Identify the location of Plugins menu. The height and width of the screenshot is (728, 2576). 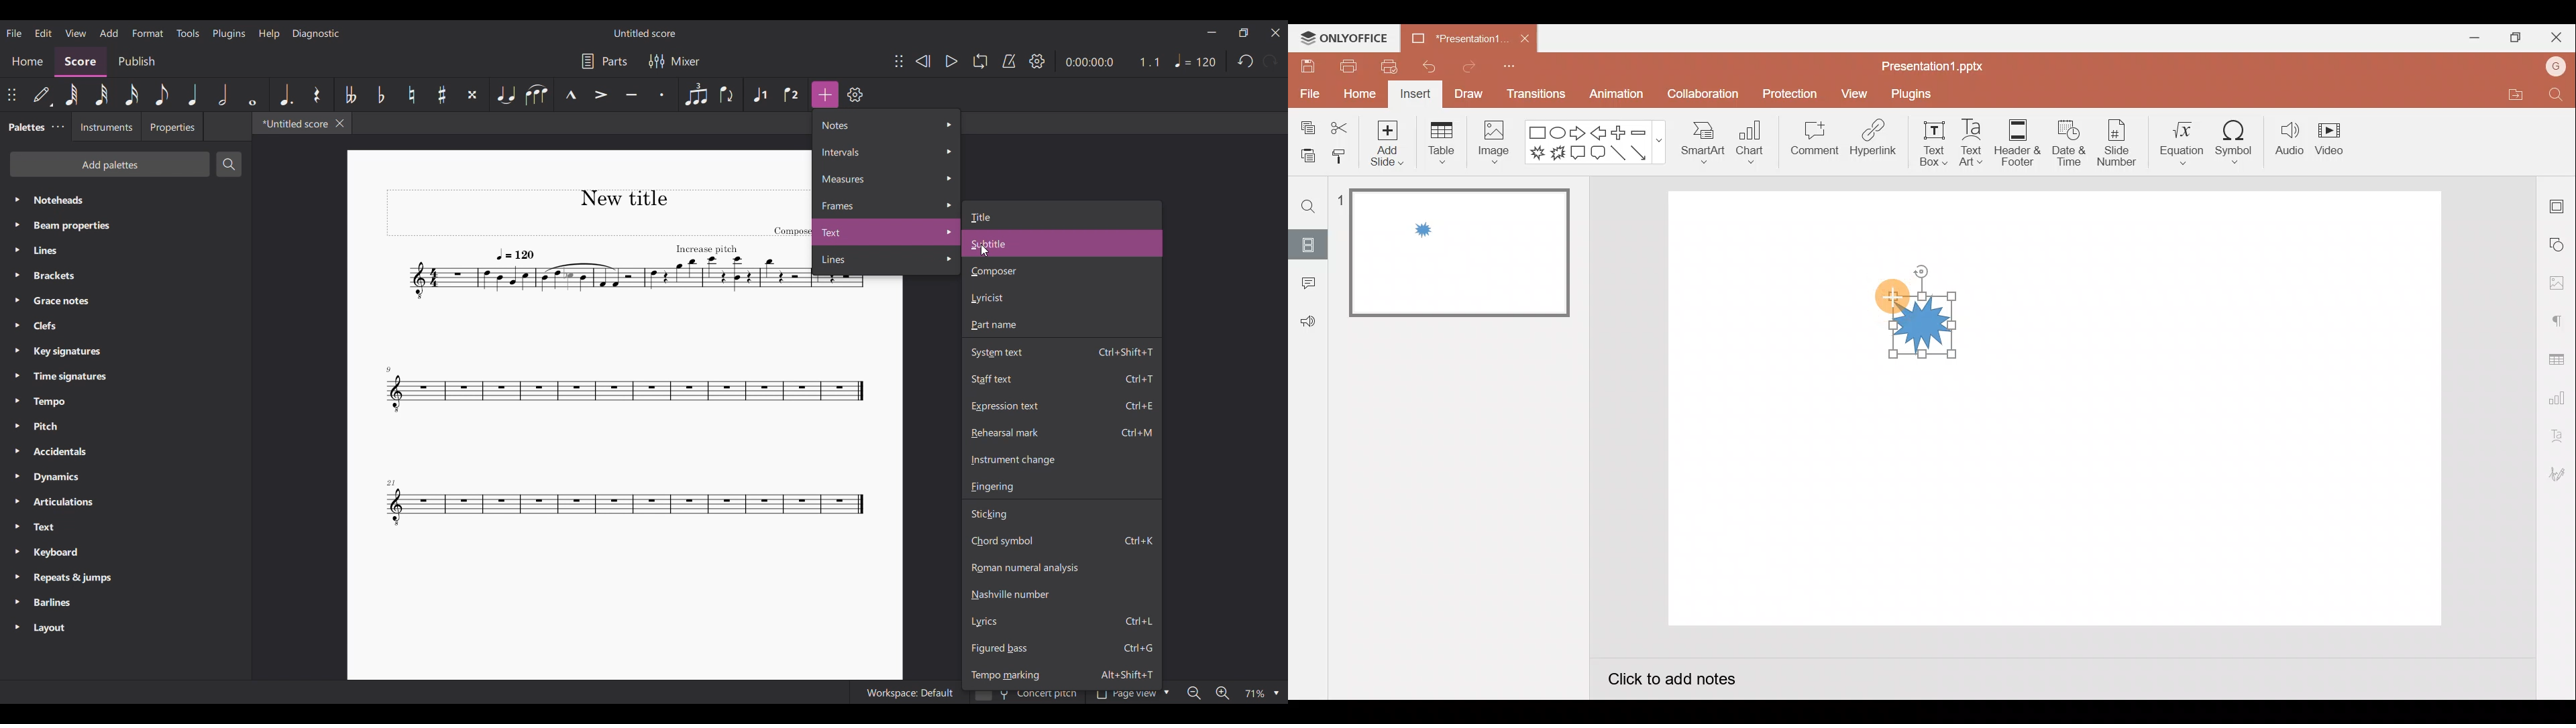
(229, 34).